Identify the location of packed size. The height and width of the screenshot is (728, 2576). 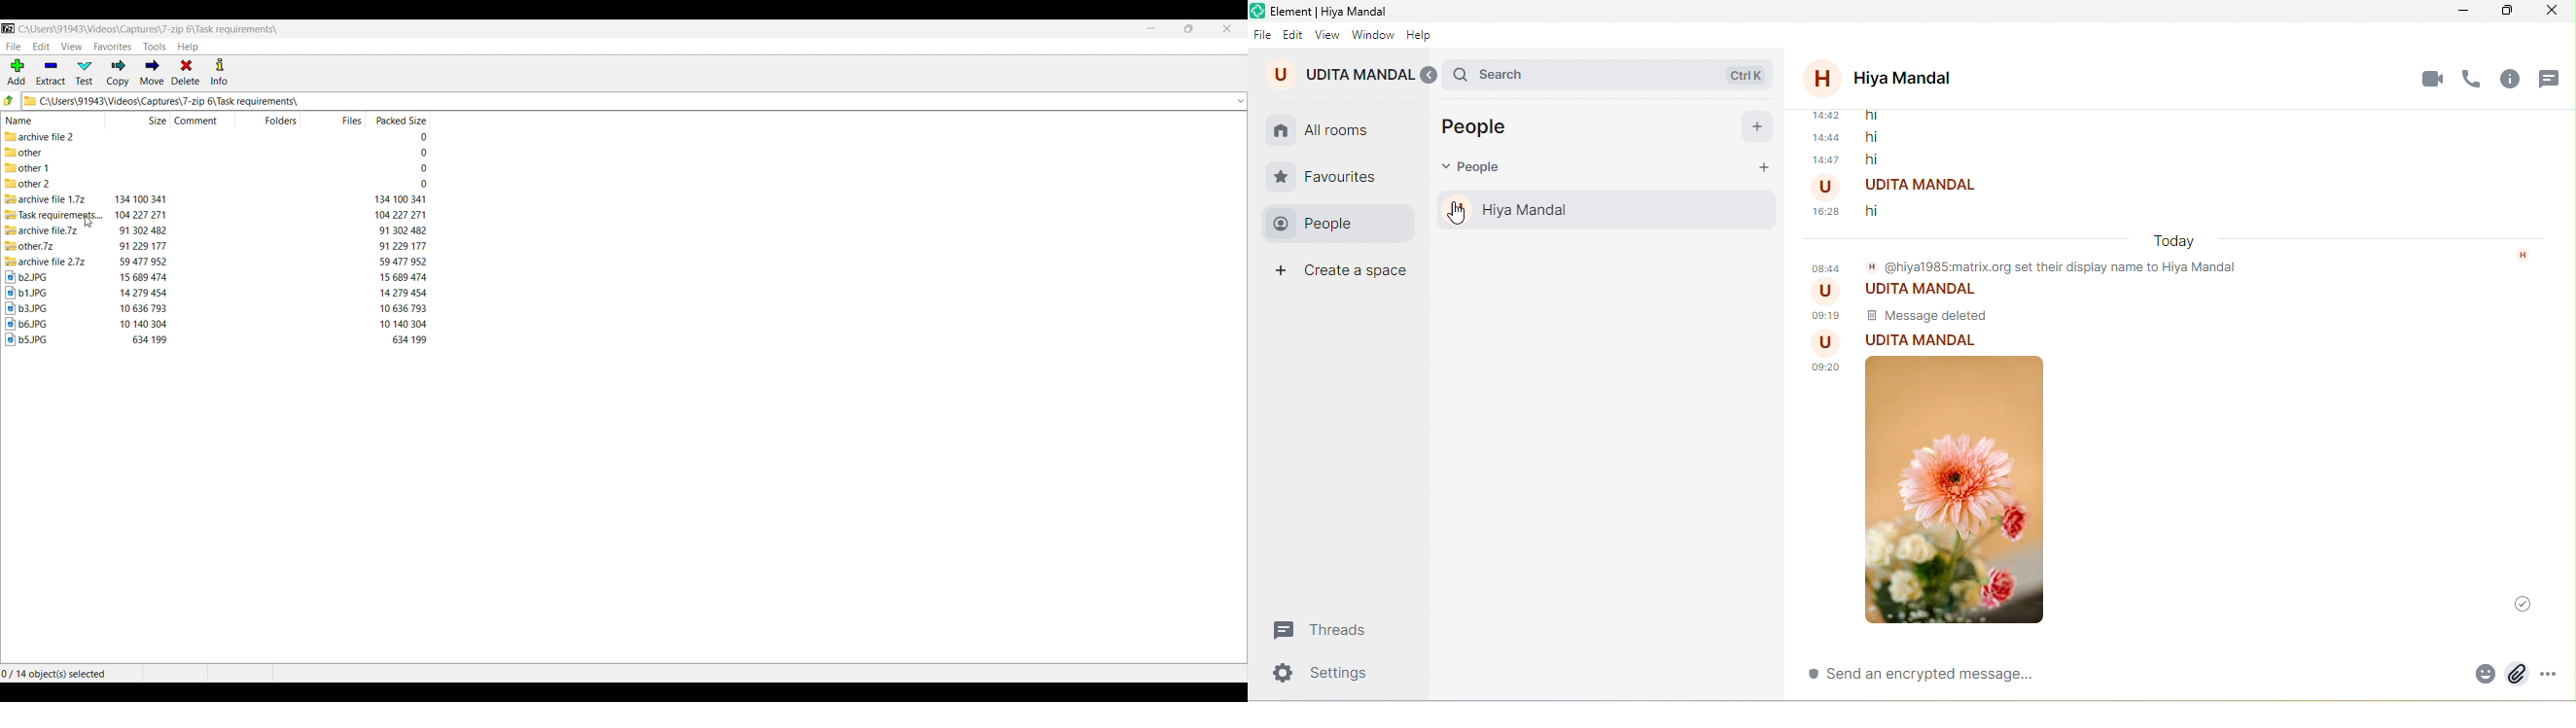
(397, 229).